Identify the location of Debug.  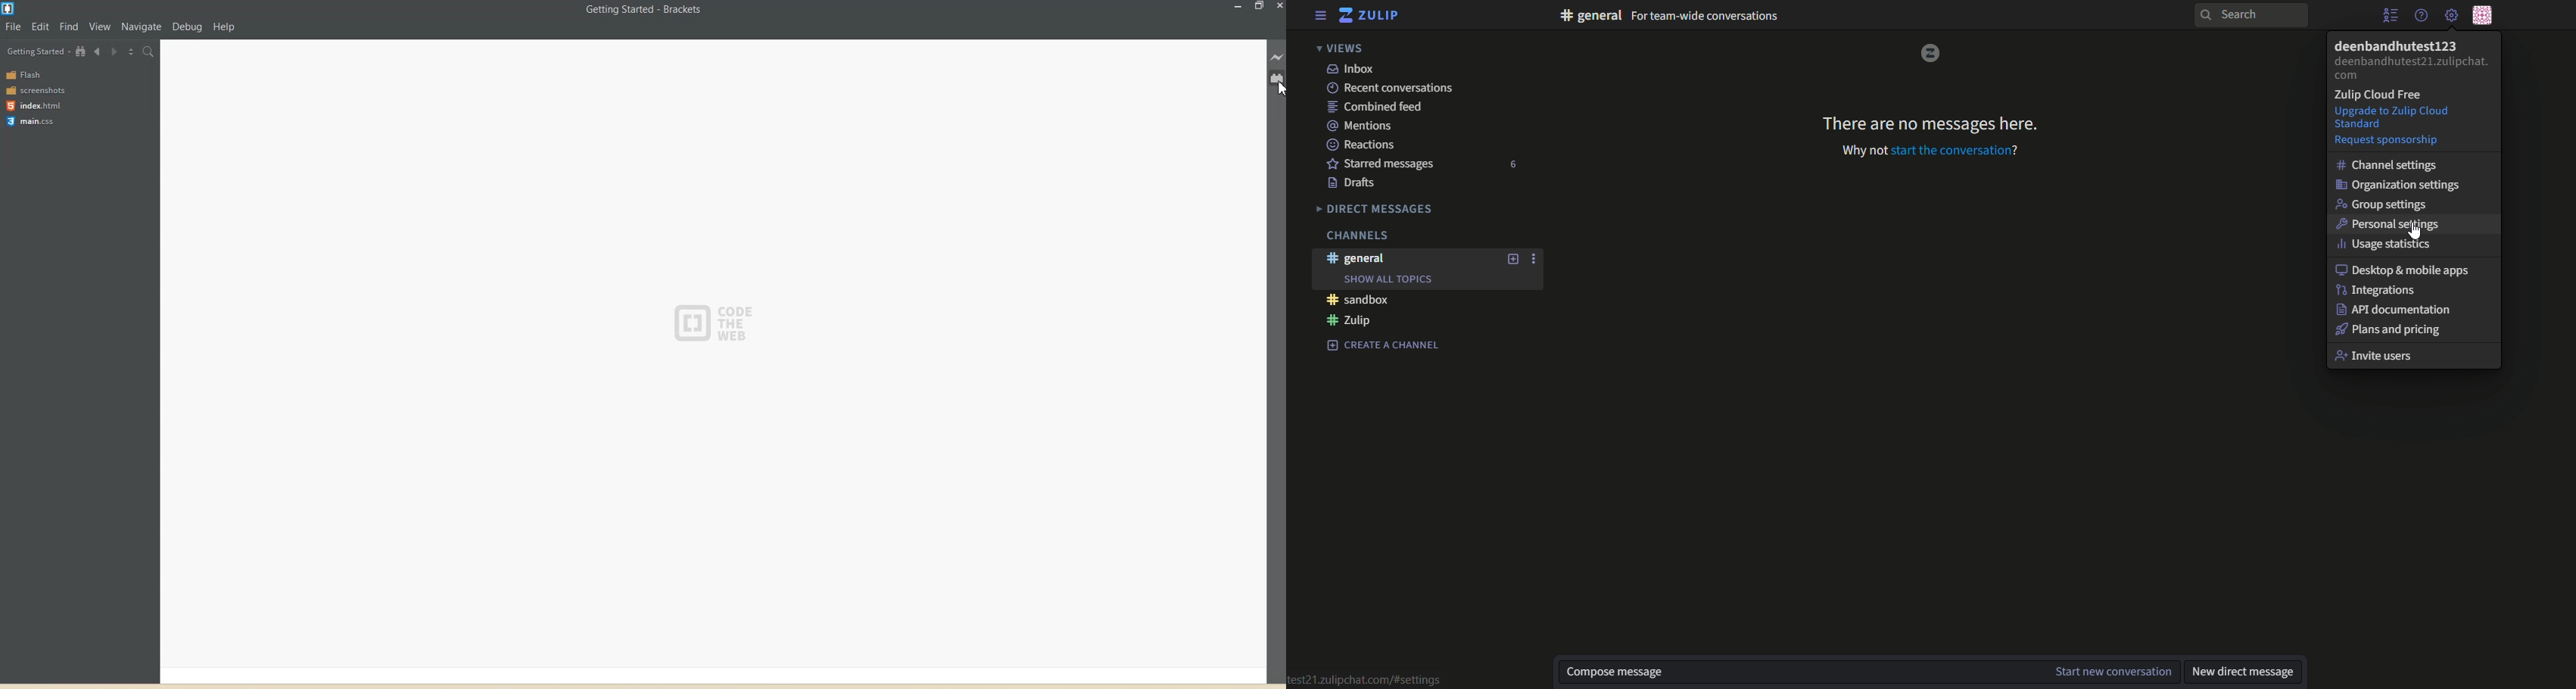
(187, 26).